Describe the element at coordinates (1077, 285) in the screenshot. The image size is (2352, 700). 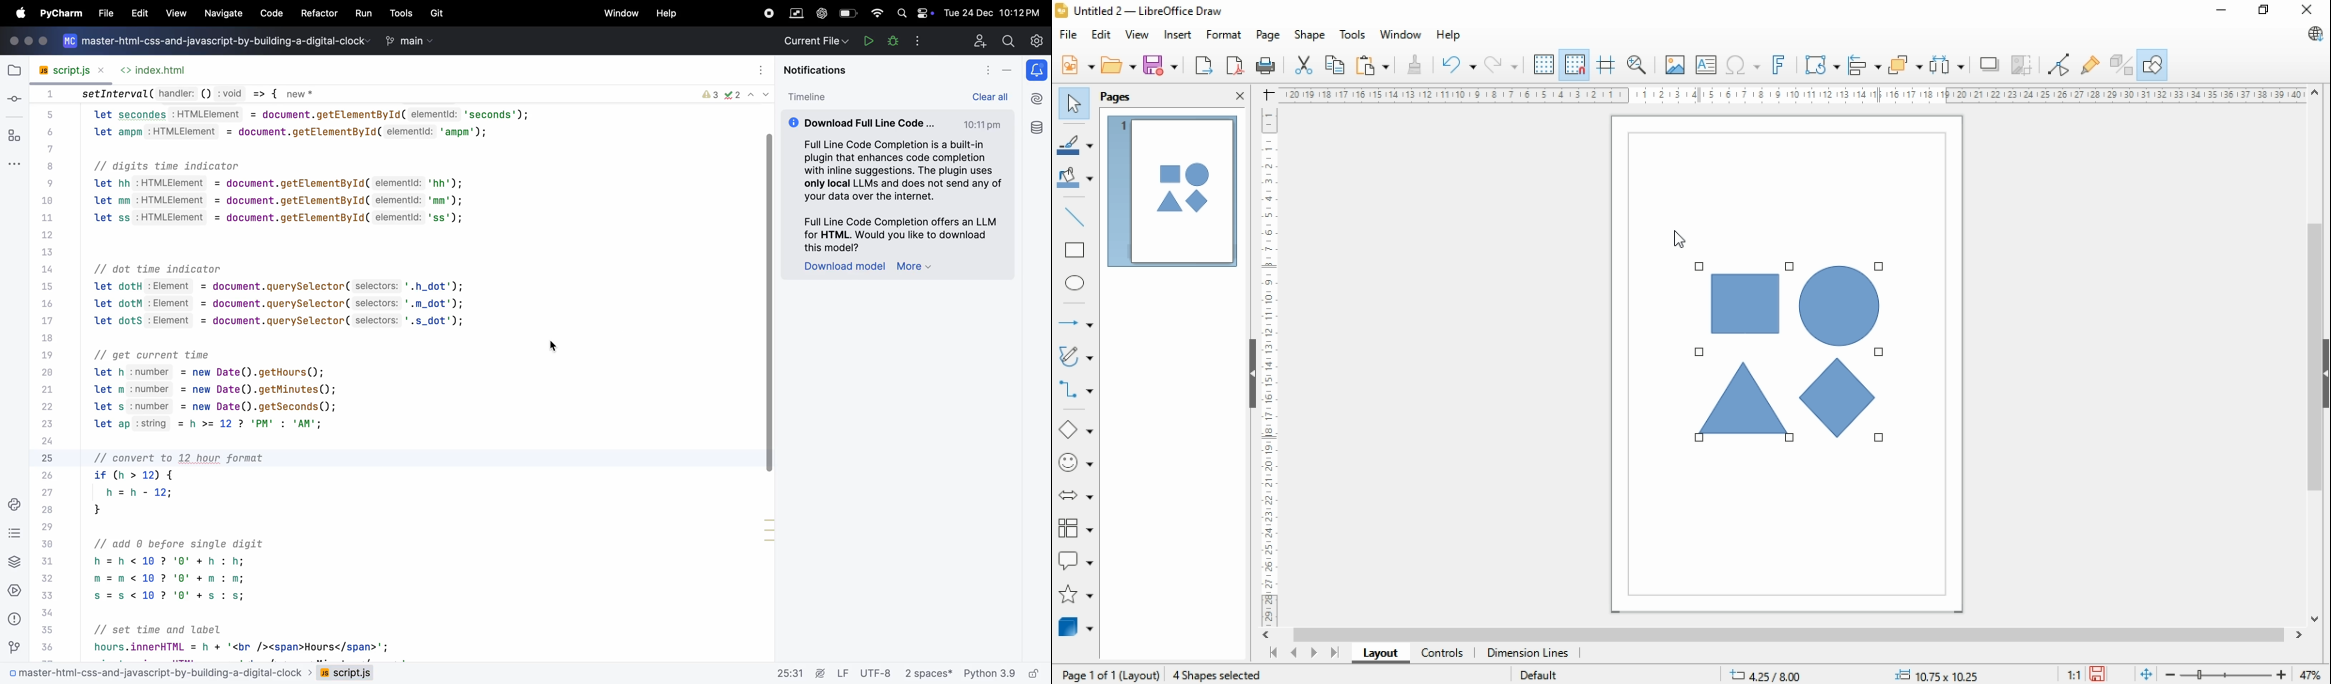
I see `ellipse` at that location.